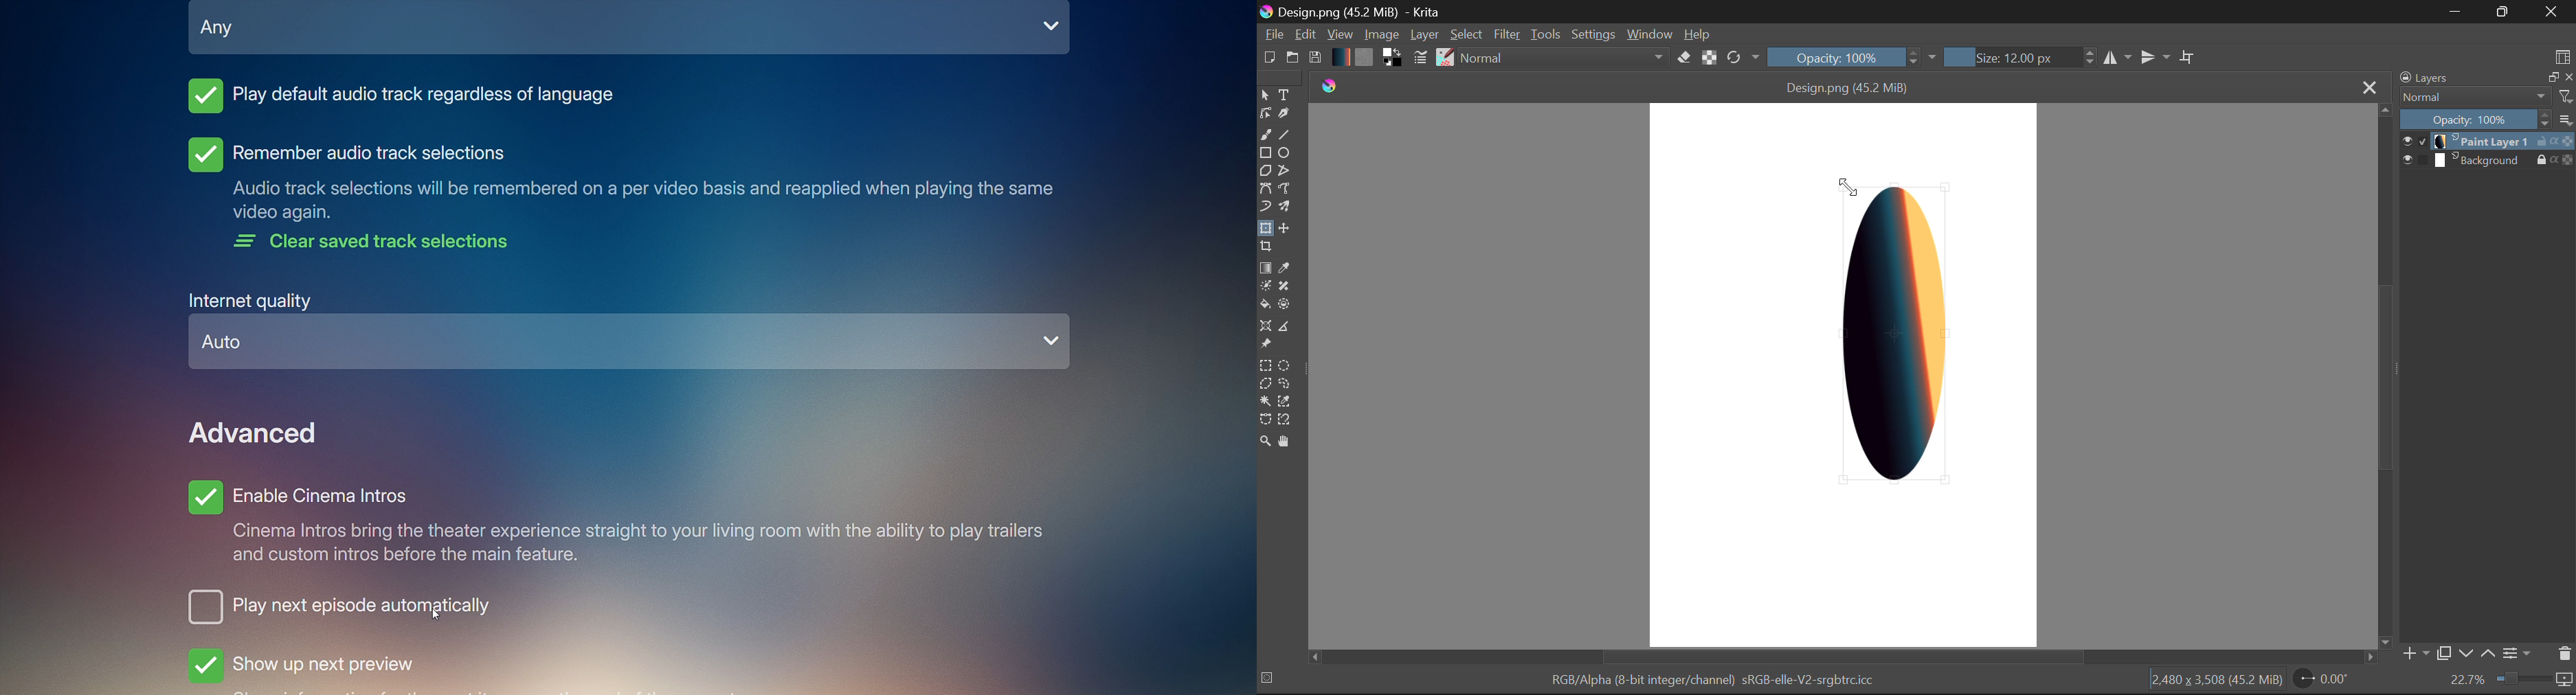 The height and width of the screenshot is (700, 2576). Describe the element at coordinates (2216, 682) in the screenshot. I see `2,480x3,508 (45.2)` at that location.